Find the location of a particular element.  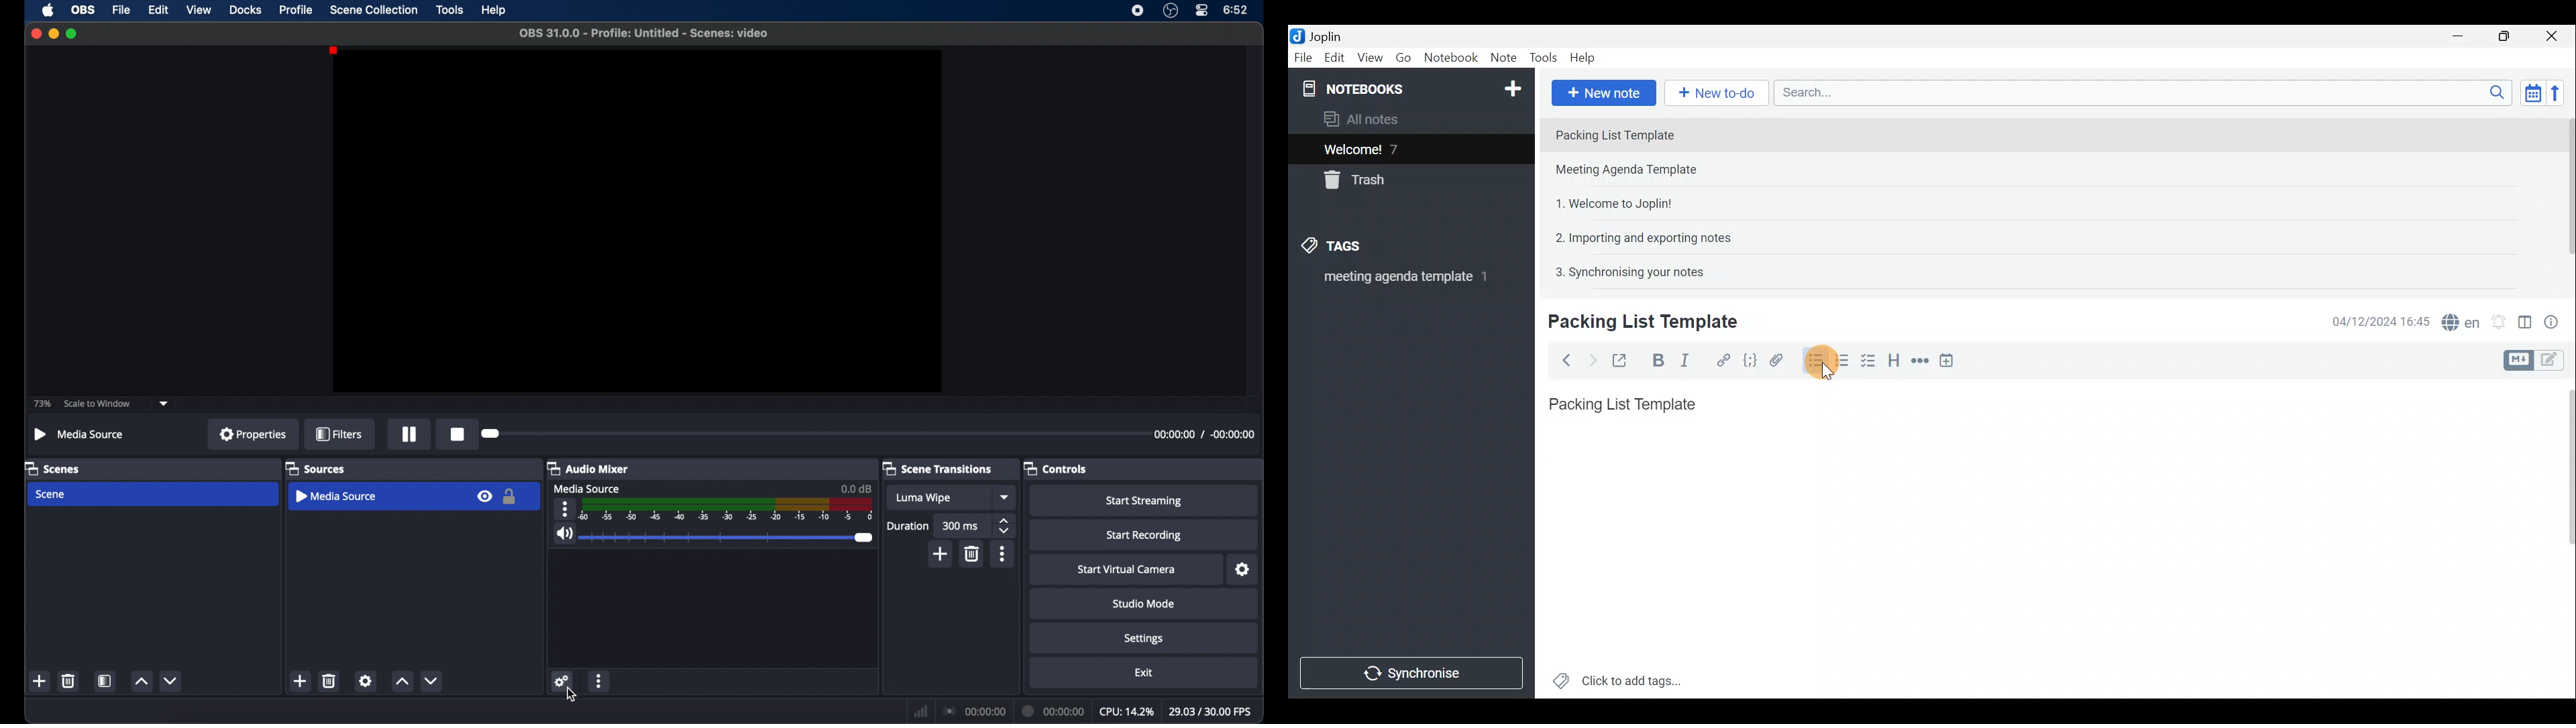

slider is located at coordinates (492, 434).